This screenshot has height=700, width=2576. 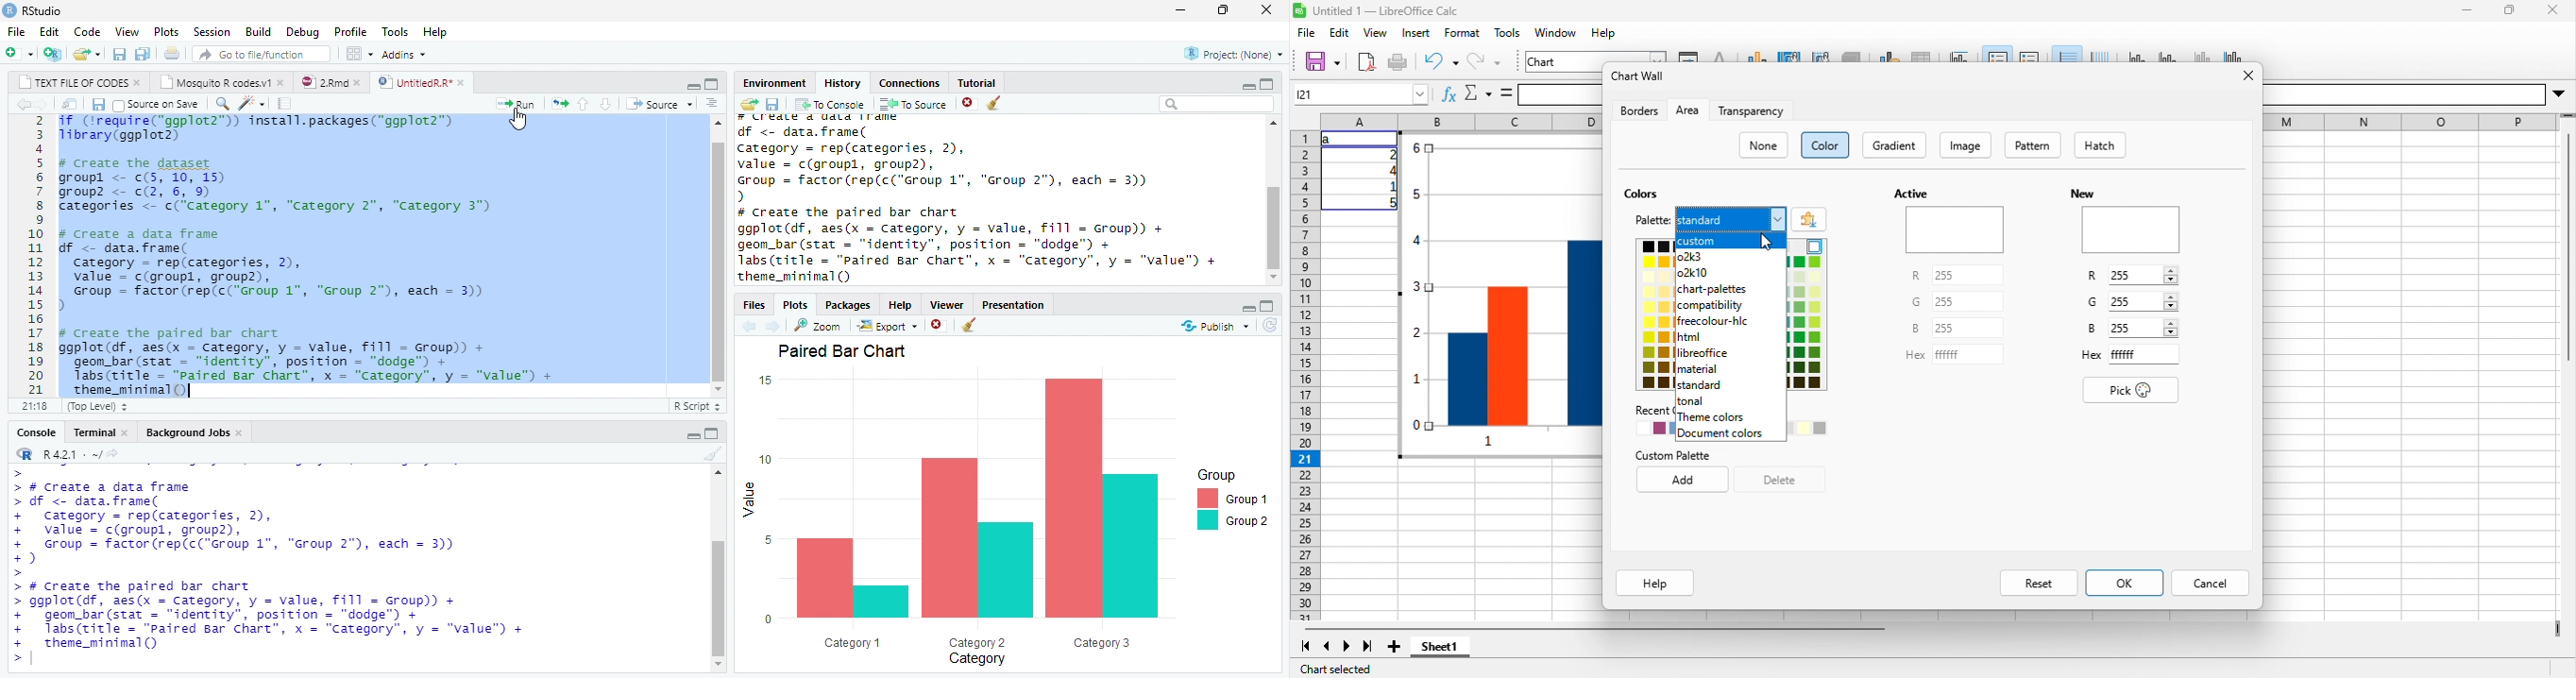 What do you see at coordinates (1250, 308) in the screenshot?
I see `minimize` at bounding box center [1250, 308].